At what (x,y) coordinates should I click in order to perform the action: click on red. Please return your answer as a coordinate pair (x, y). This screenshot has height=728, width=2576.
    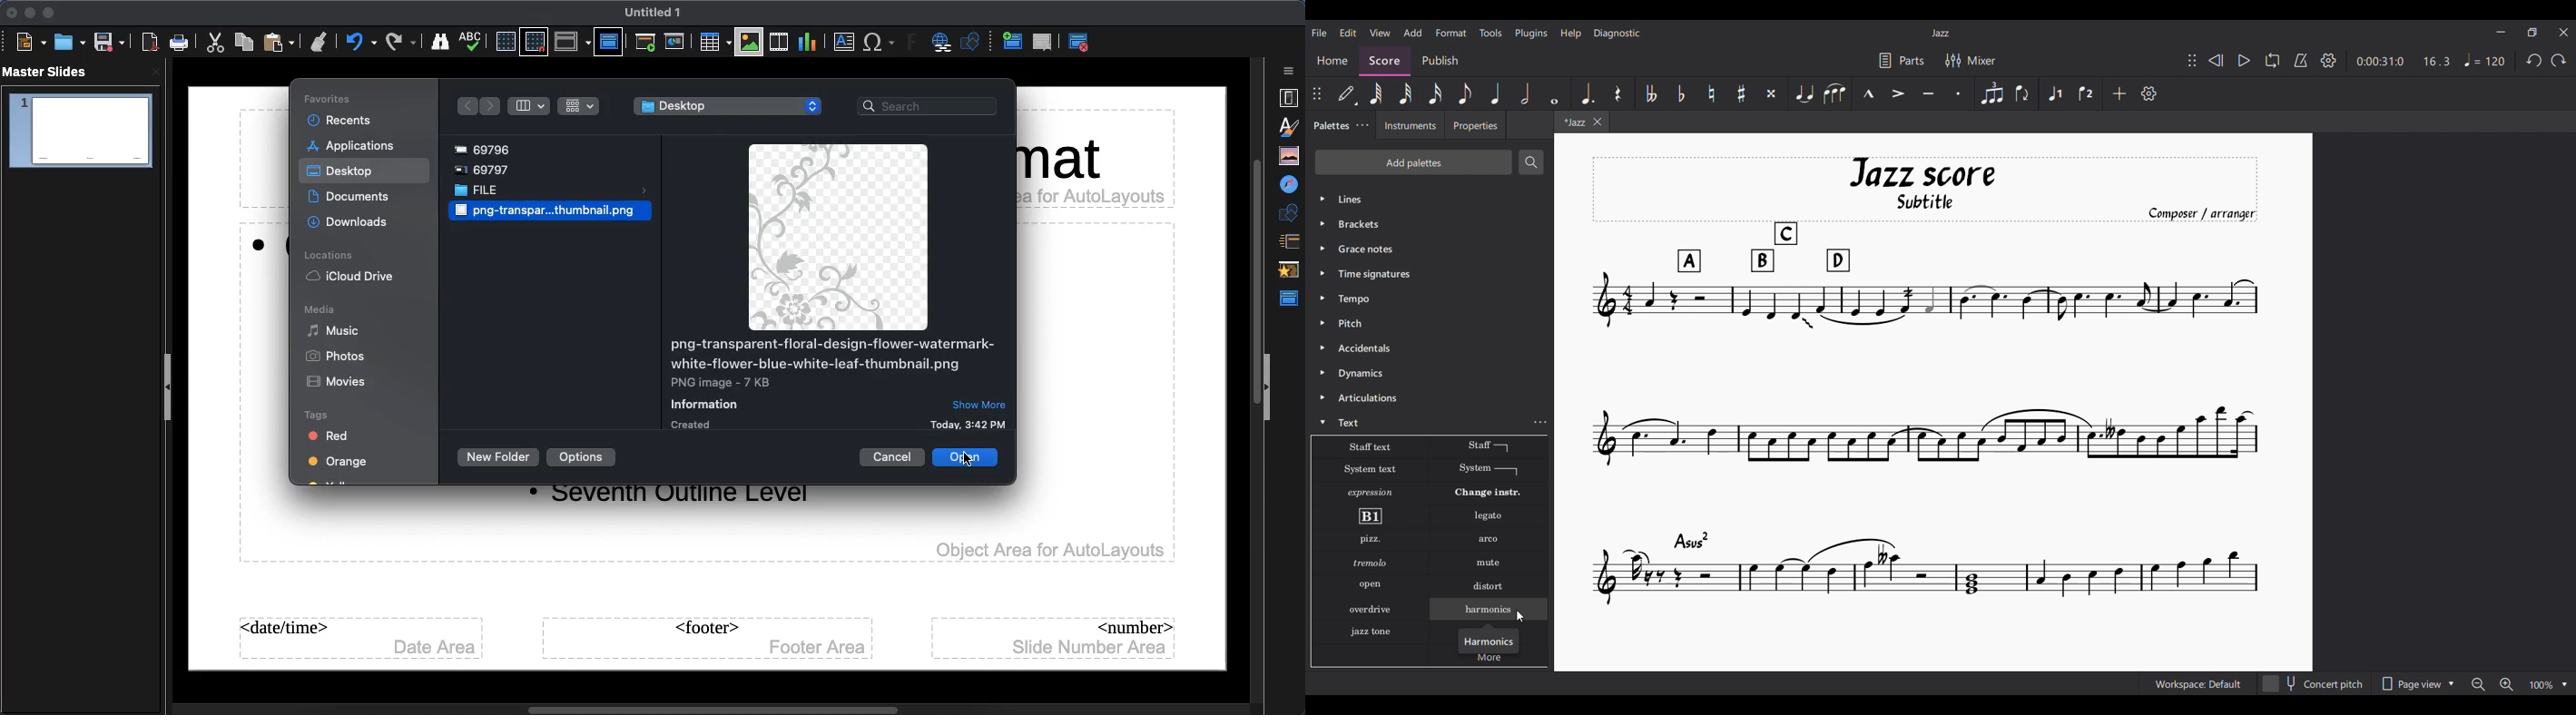
    Looking at the image, I should click on (334, 436).